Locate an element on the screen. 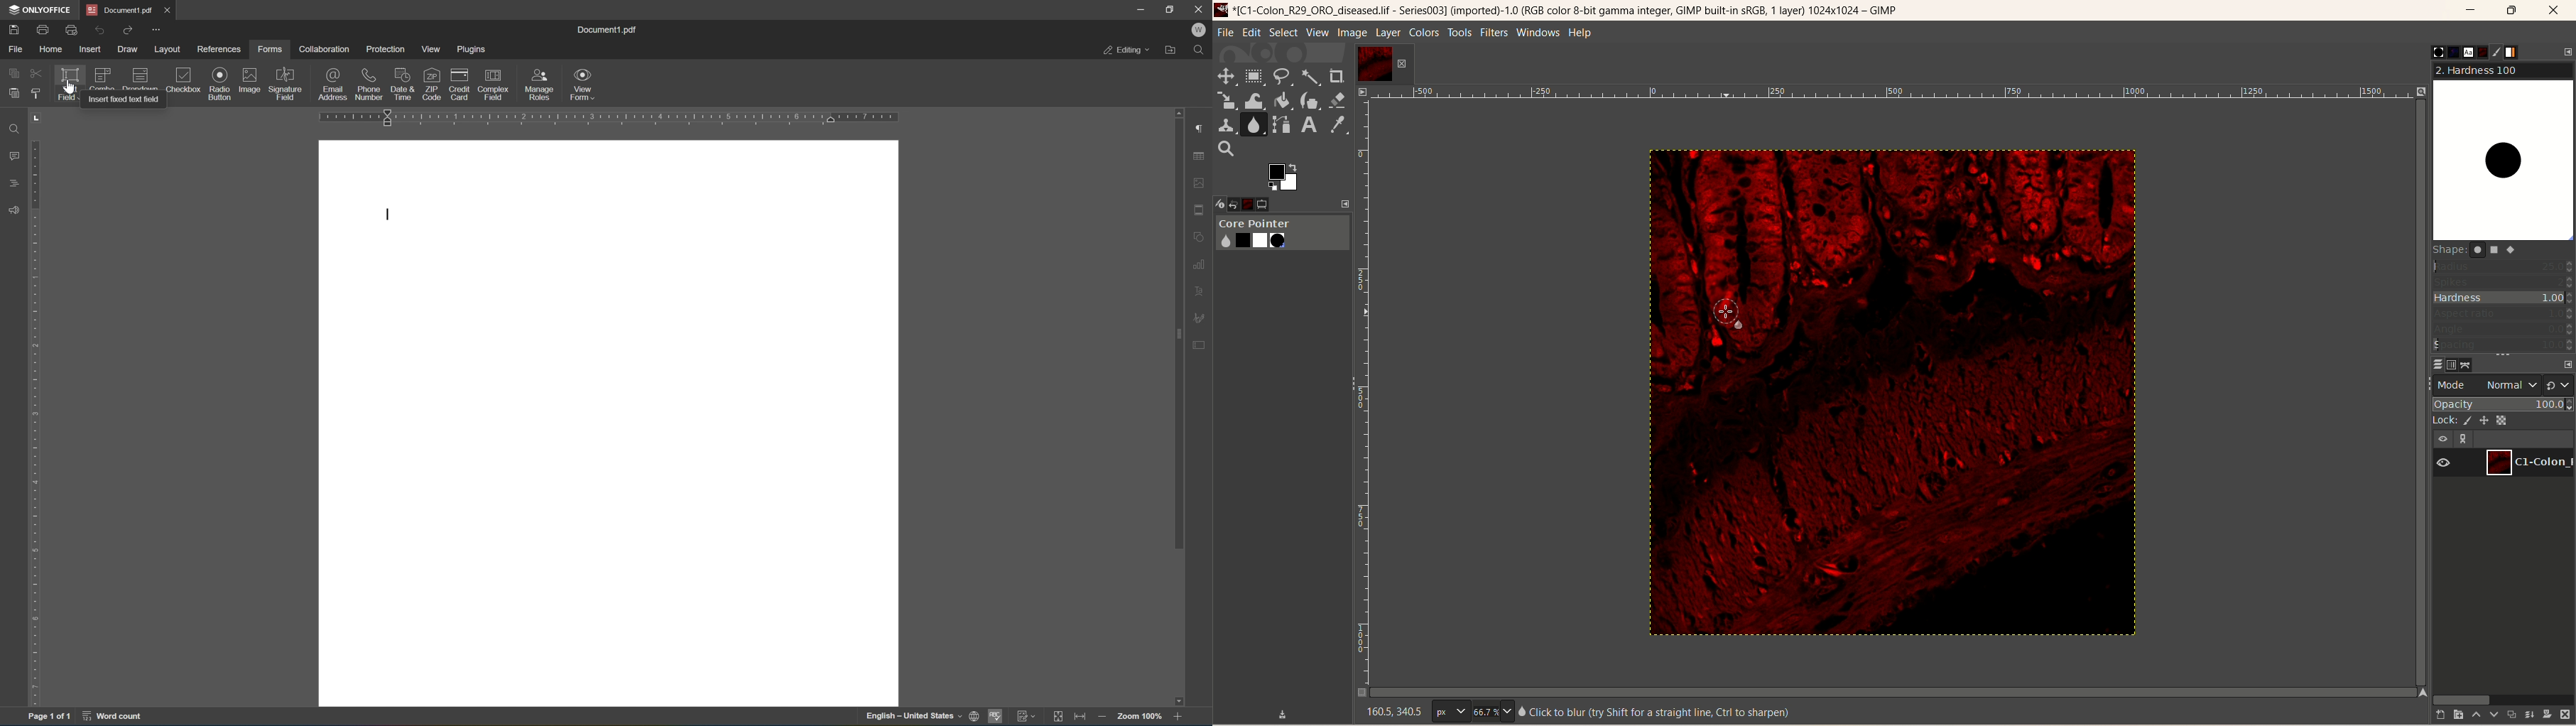 The width and height of the screenshot is (2576, 728). credit card is located at coordinates (460, 86).